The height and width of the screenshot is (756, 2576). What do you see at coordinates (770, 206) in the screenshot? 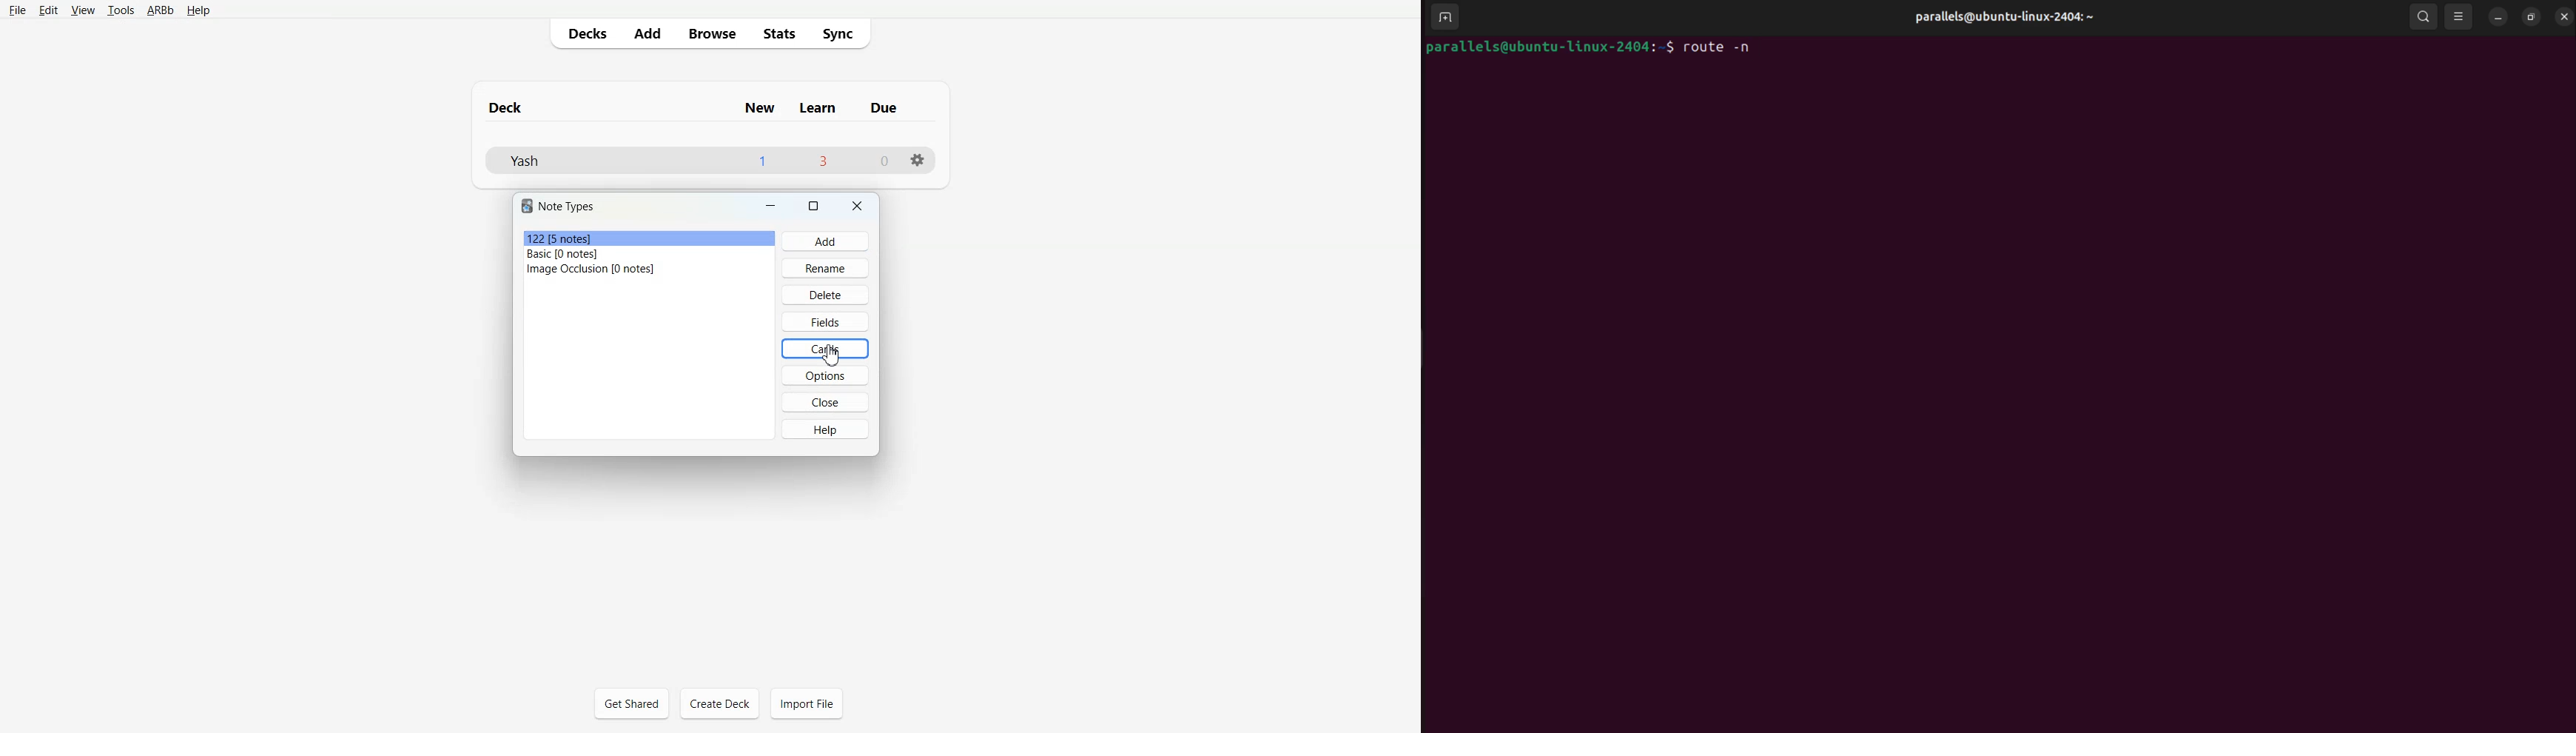
I see `Minimize` at bounding box center [770, 206].